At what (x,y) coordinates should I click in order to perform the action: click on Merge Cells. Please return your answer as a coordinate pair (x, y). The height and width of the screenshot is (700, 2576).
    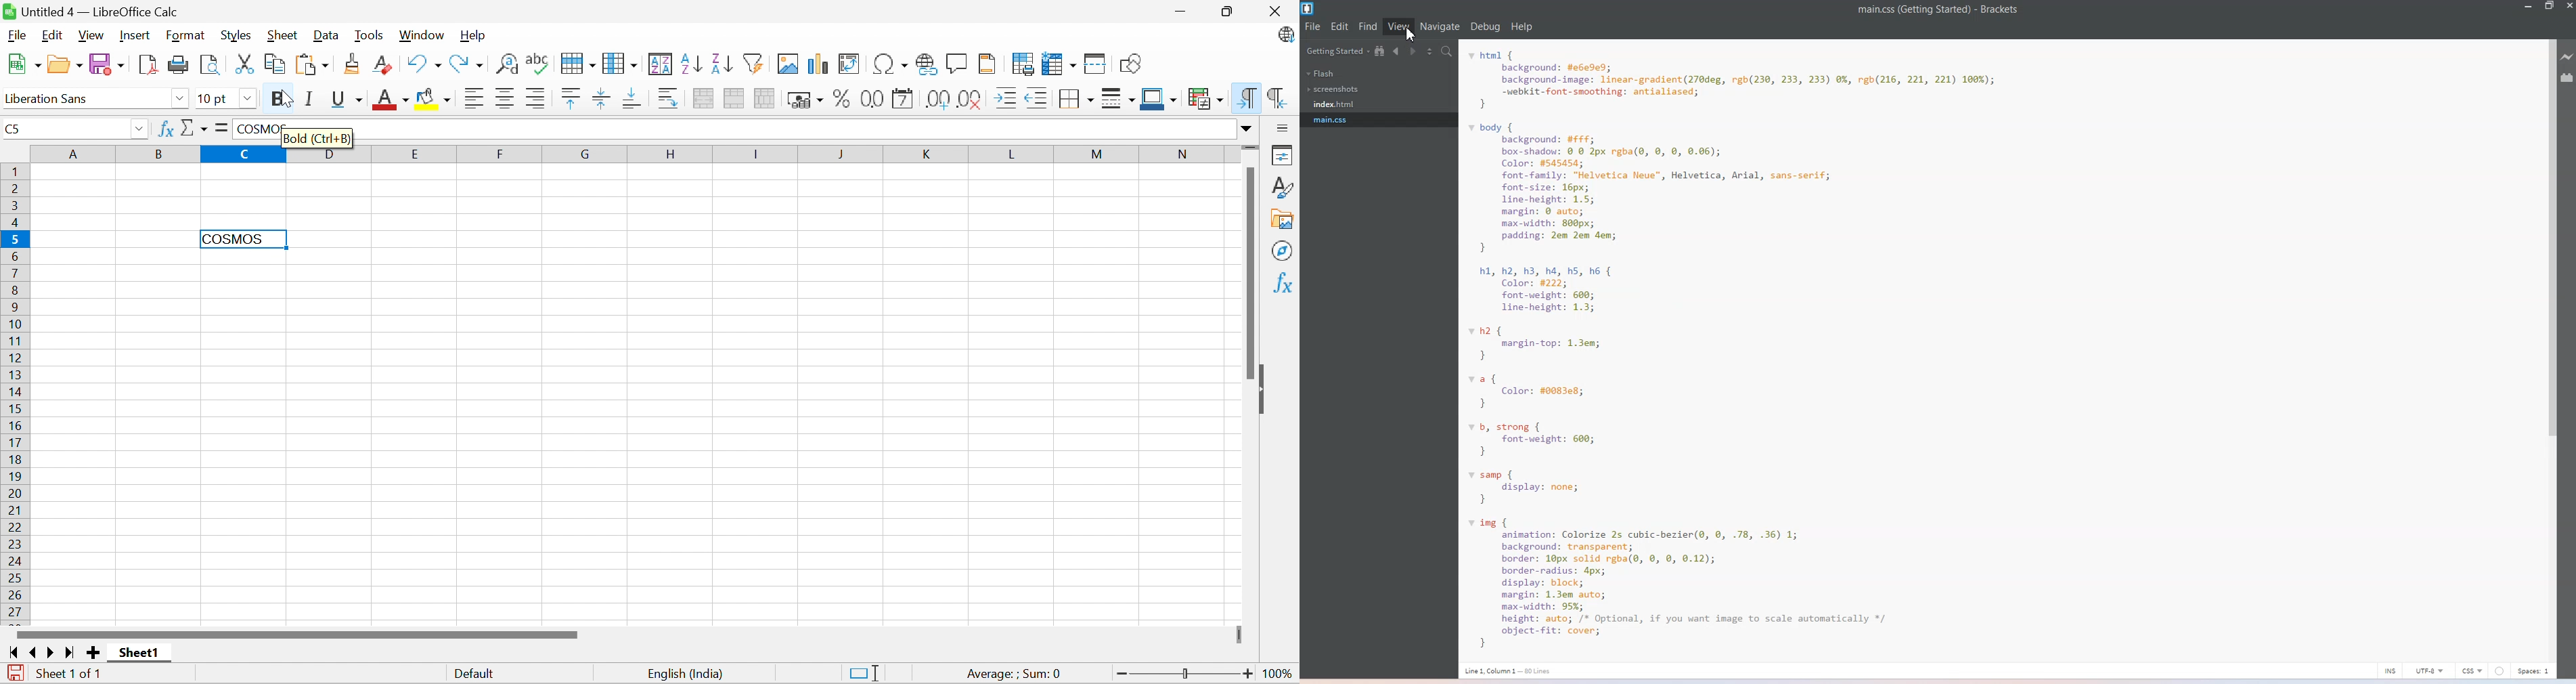
    Looking at the image, I should click on (734, 99).